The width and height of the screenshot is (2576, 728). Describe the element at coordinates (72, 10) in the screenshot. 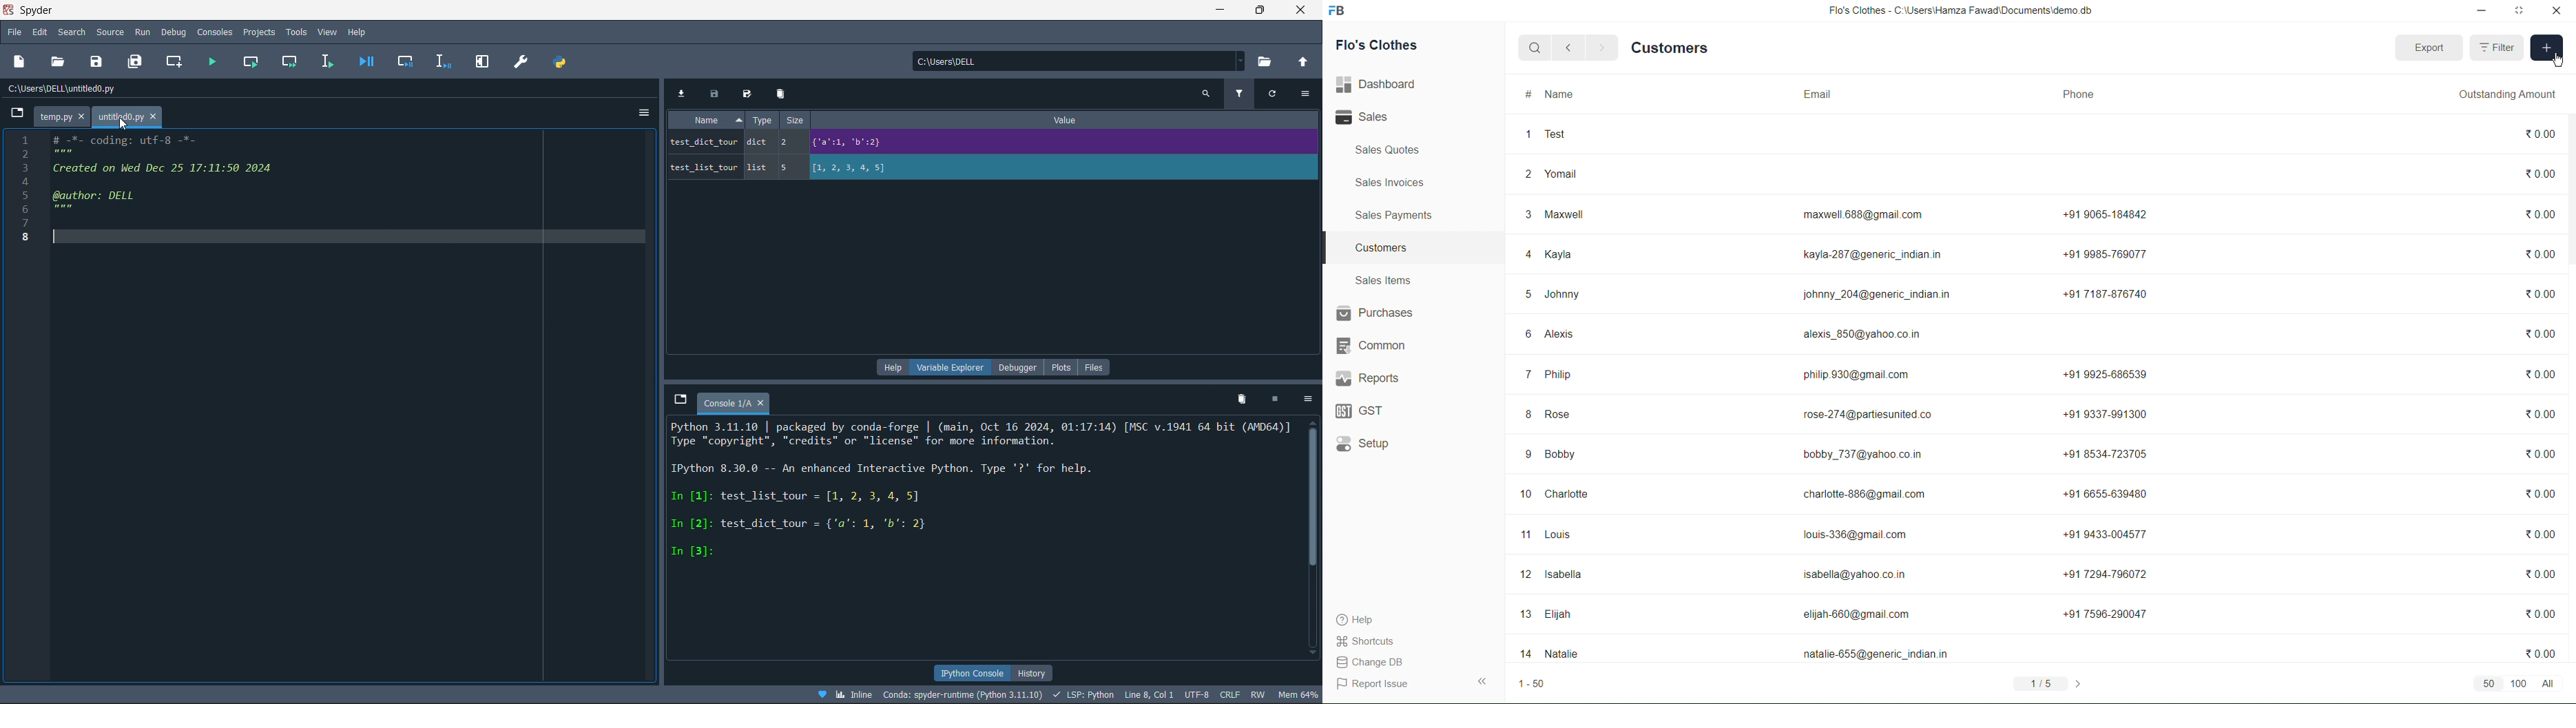

I see `Spyder` at that location.